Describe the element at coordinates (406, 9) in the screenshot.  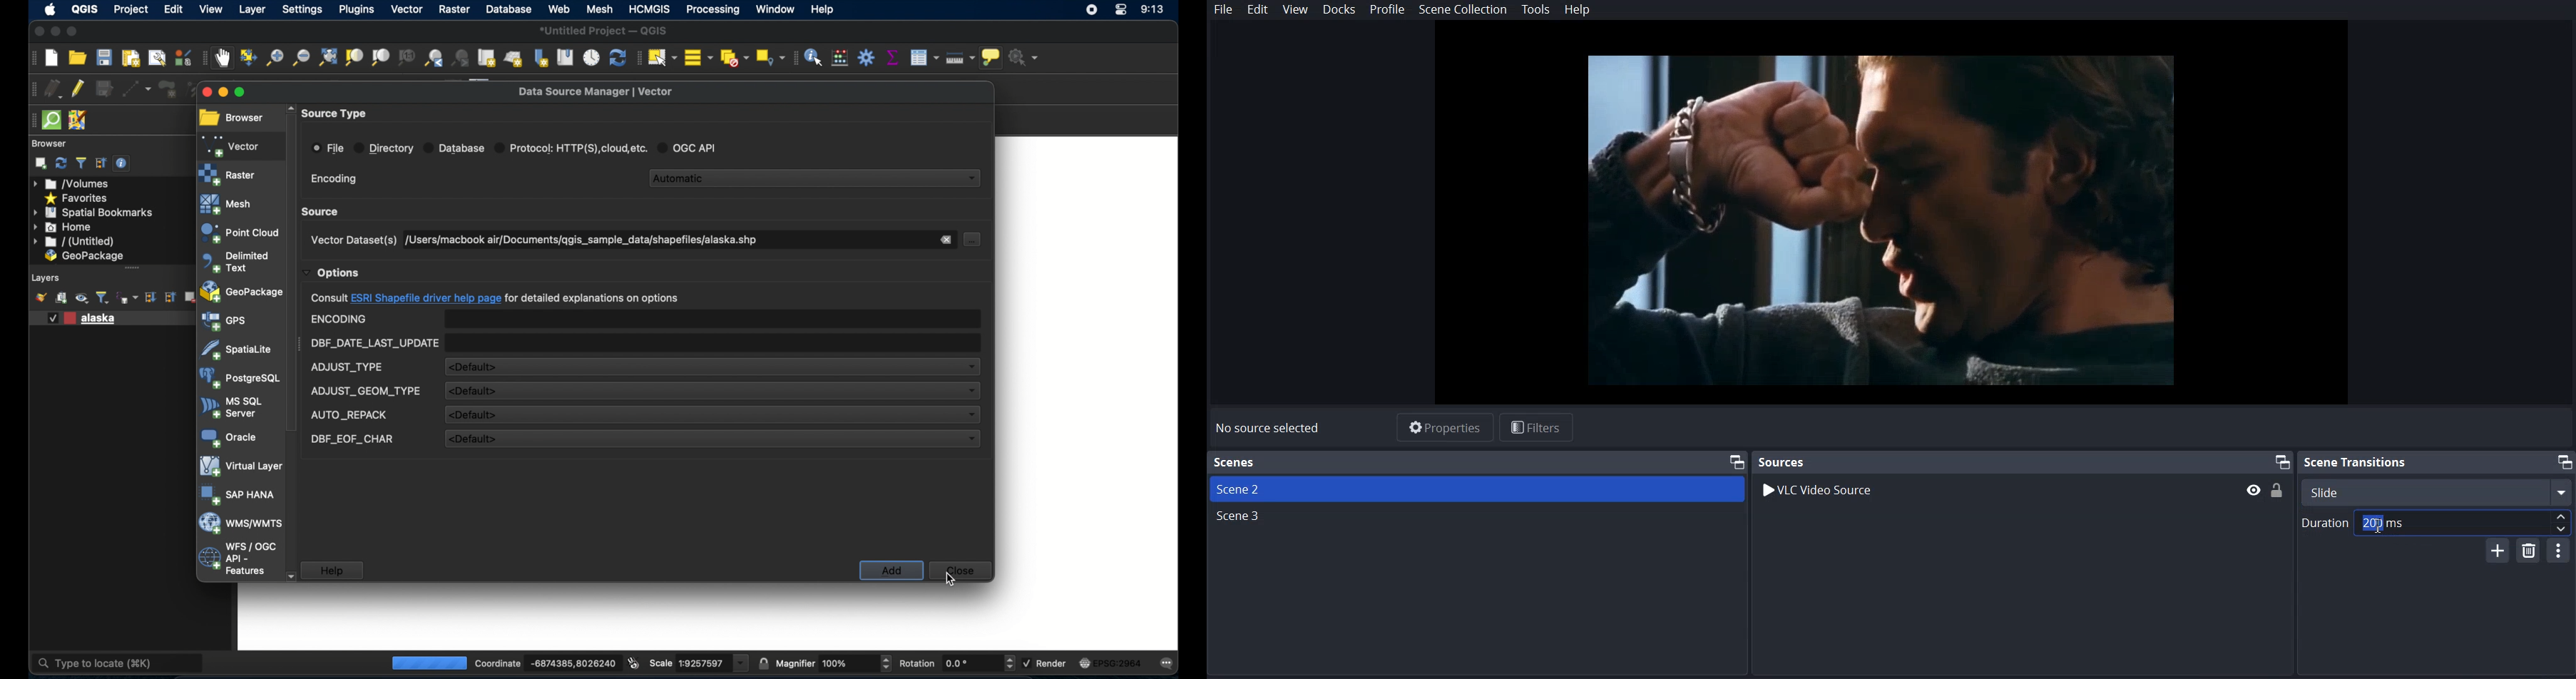
I see `vector` at that location.